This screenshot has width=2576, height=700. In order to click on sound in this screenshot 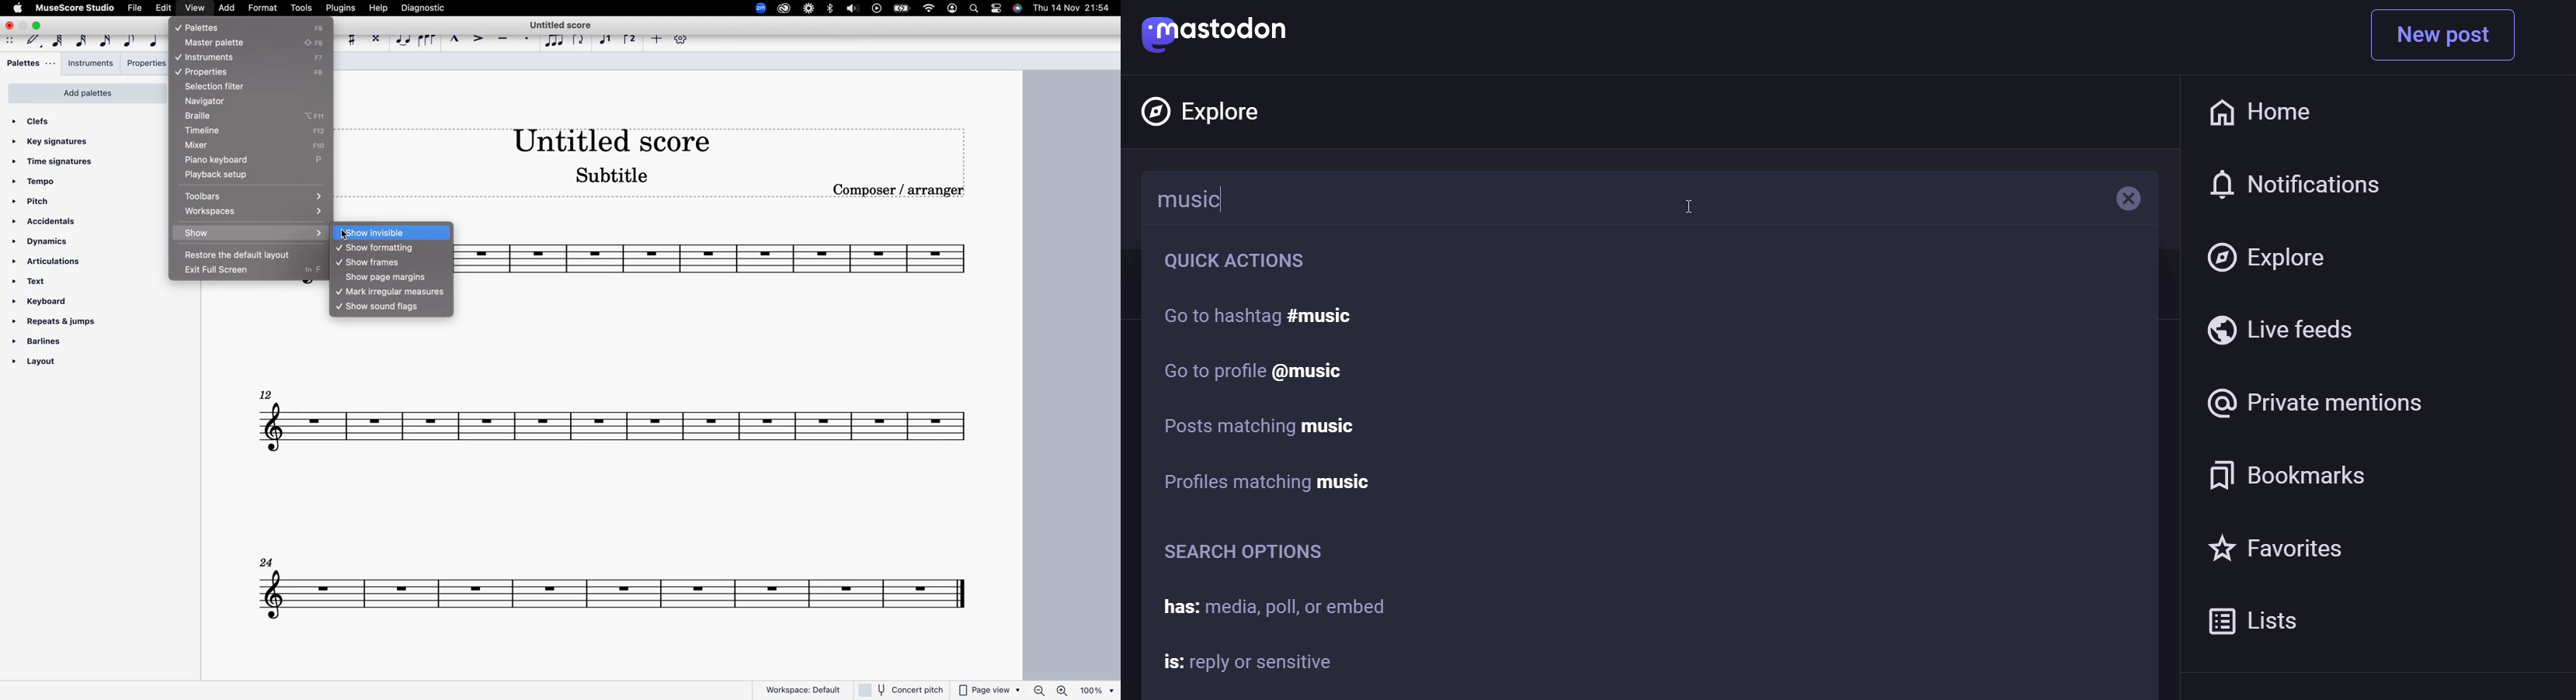, I will do `click(852, 10)`.